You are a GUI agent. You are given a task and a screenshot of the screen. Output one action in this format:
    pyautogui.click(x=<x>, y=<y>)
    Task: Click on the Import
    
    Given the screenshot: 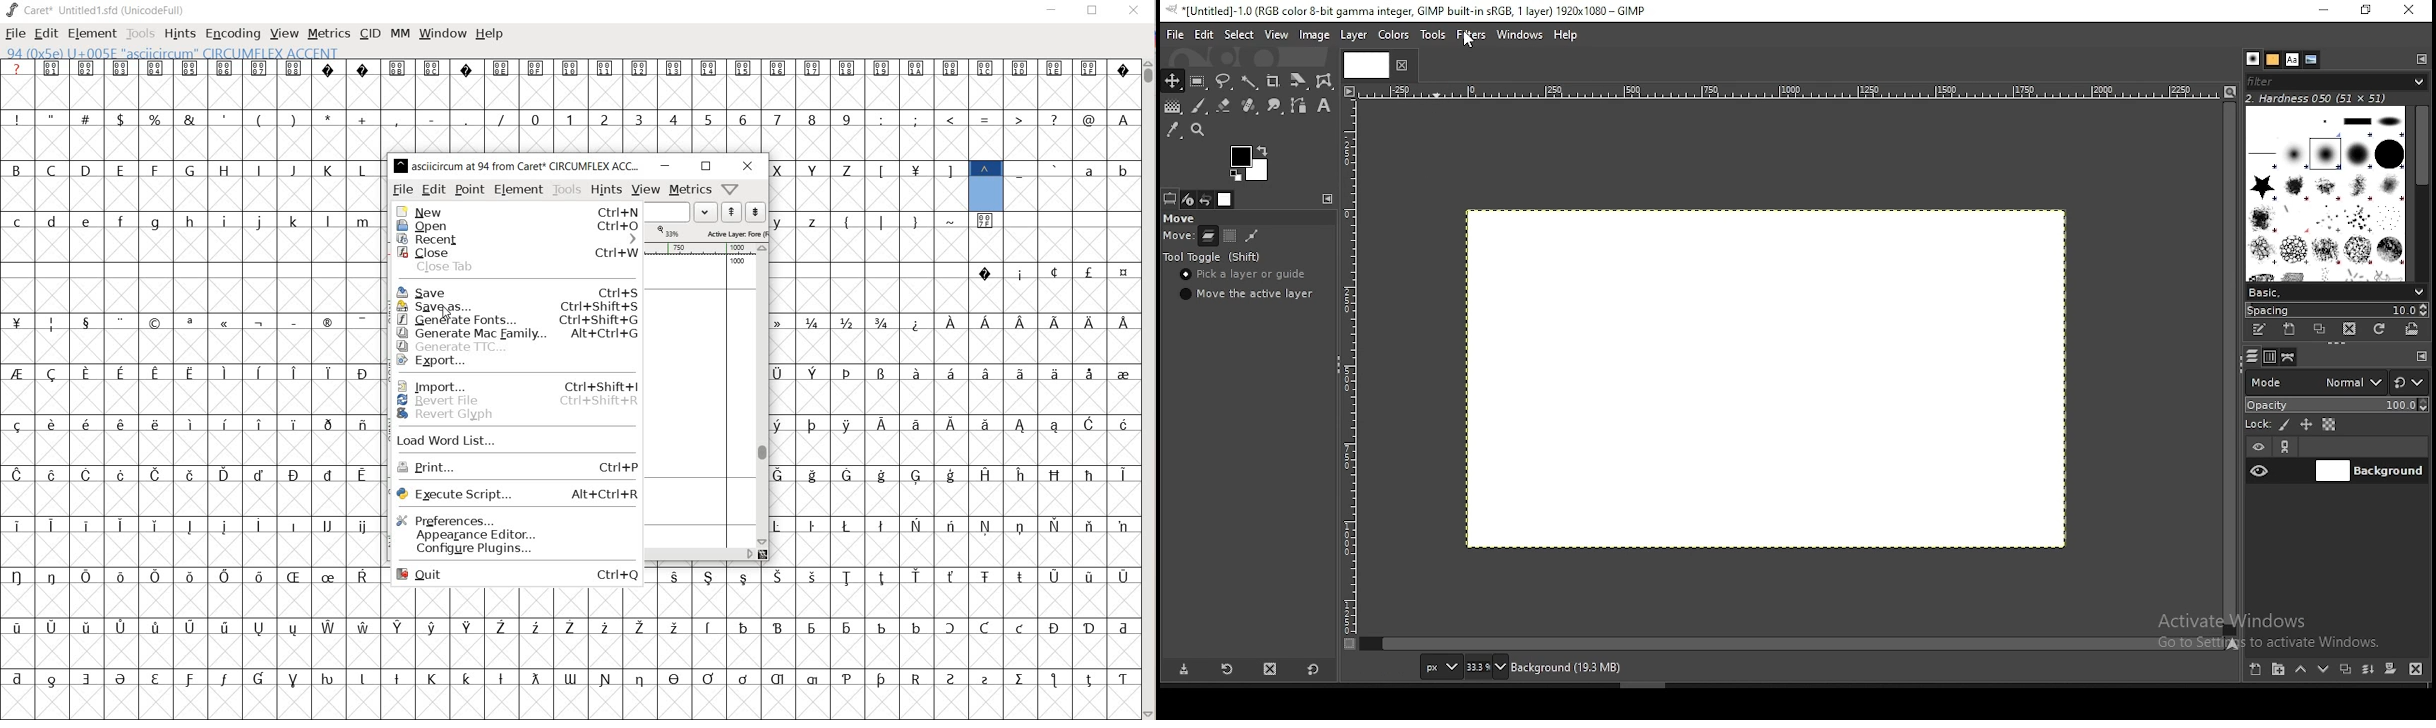 What is the action you would take?
    pyautogui.click(x=515, y=383)
    